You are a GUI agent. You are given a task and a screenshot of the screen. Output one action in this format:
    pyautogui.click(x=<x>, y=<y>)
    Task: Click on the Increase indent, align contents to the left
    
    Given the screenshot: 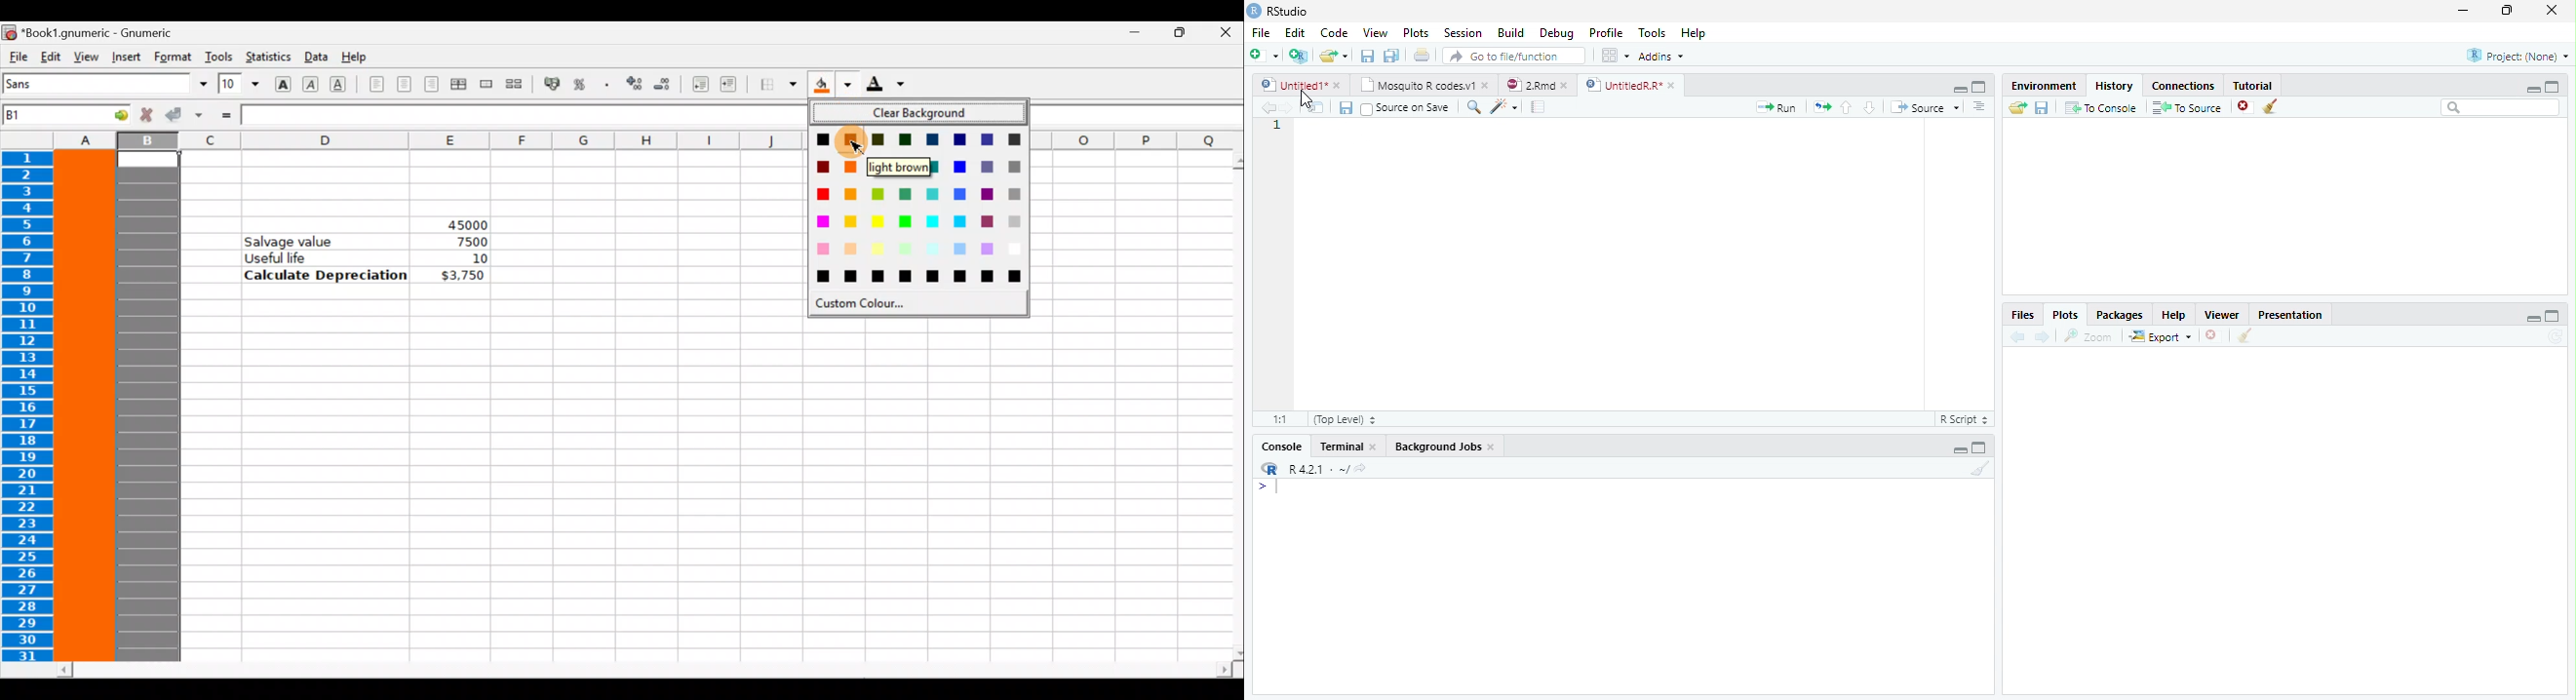 What is the action you would take?
    pyautogui.click(x=734, y=86)
    